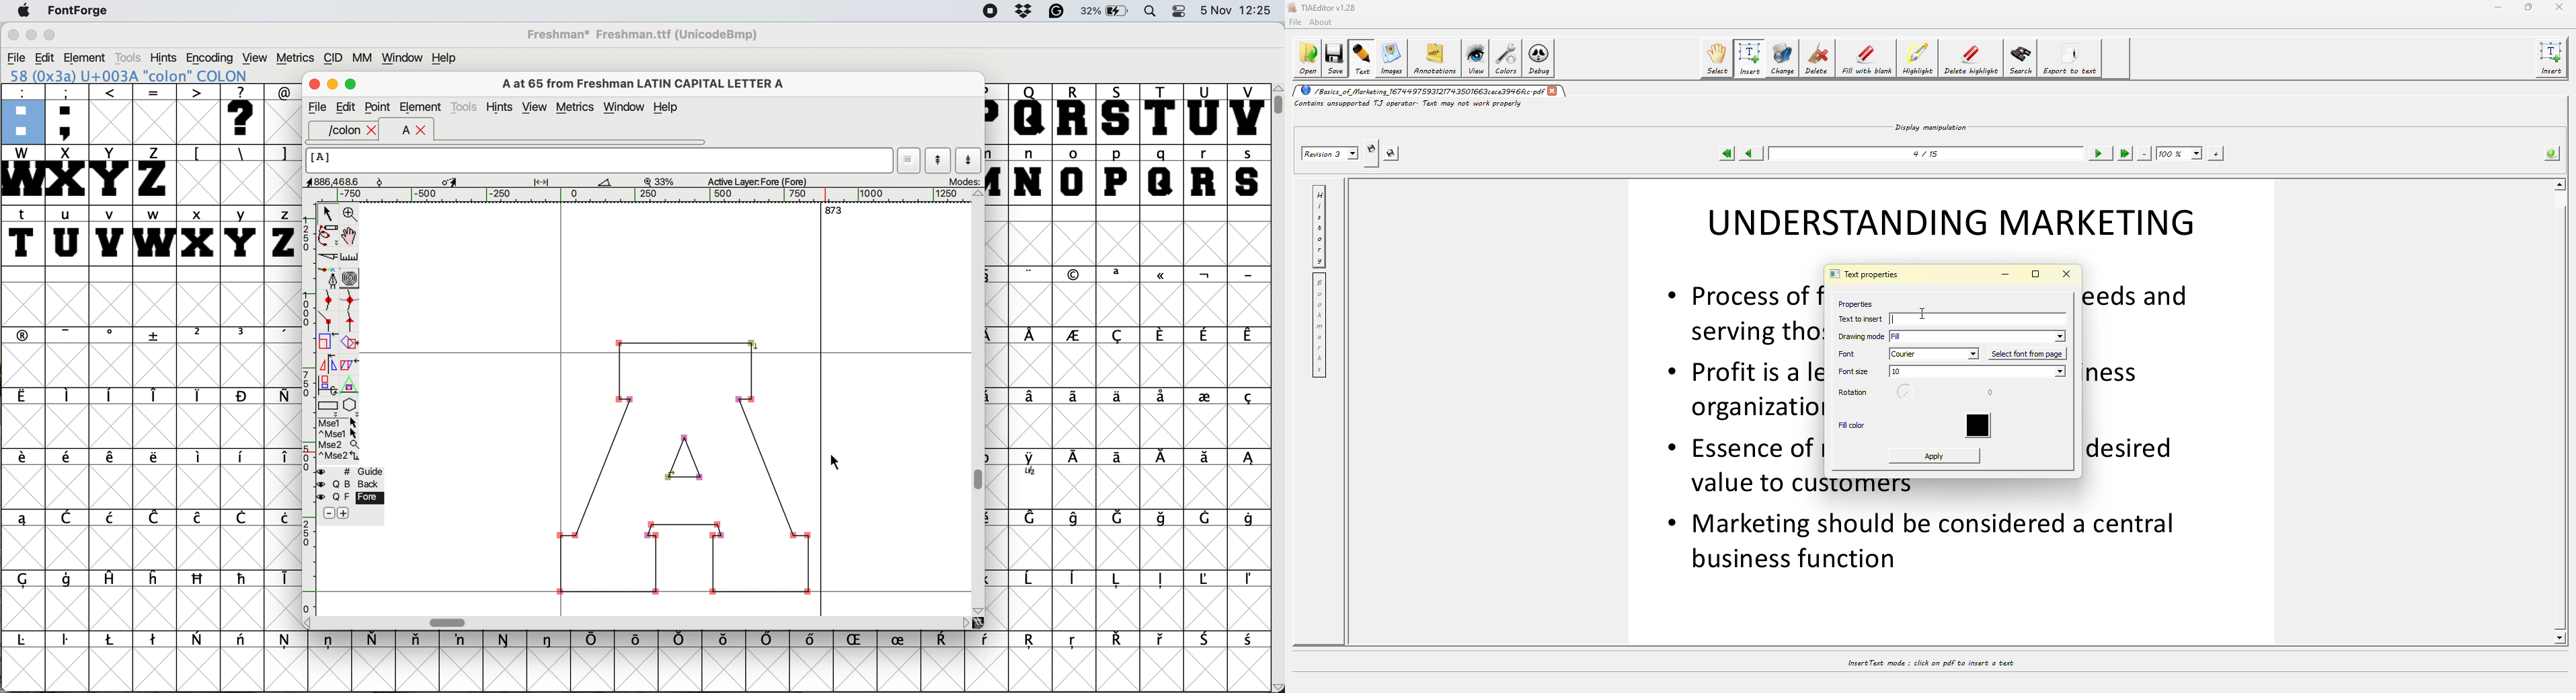 The height and width of the screenshot is (700, 2576). I want to click on symbol, so click(1162, 277).